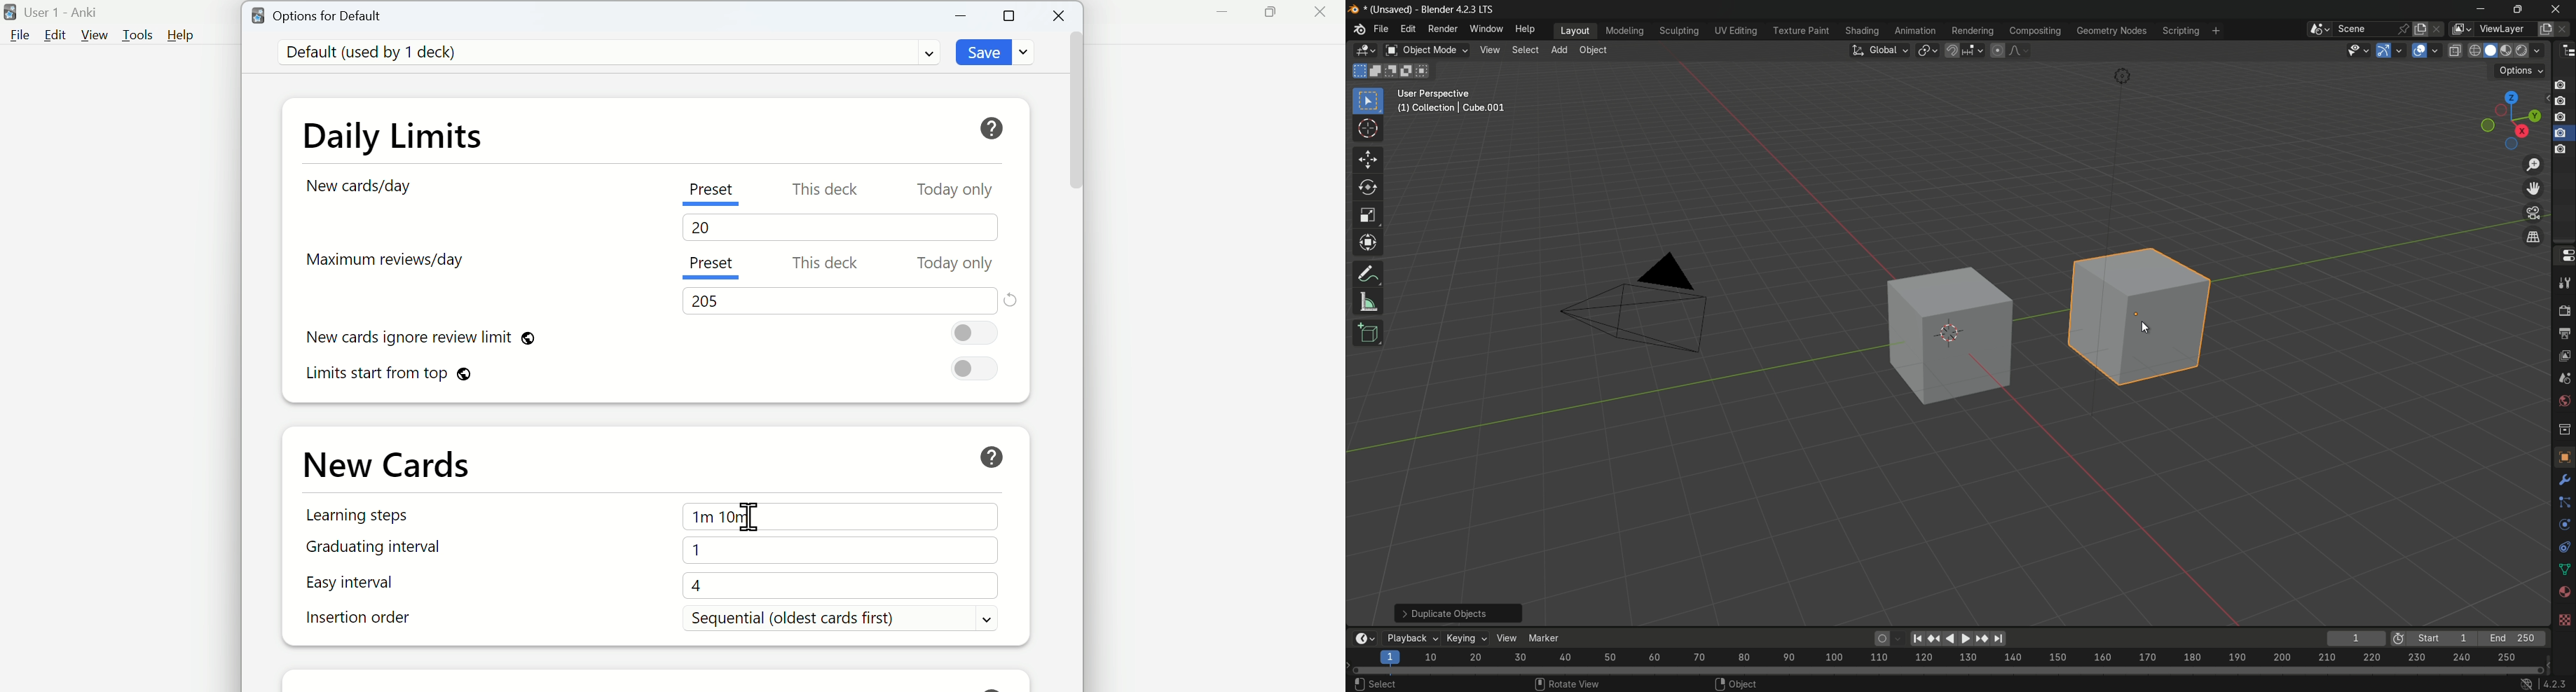 The image size is (2576, 700). I want to click on This deck, so click(828, 190).